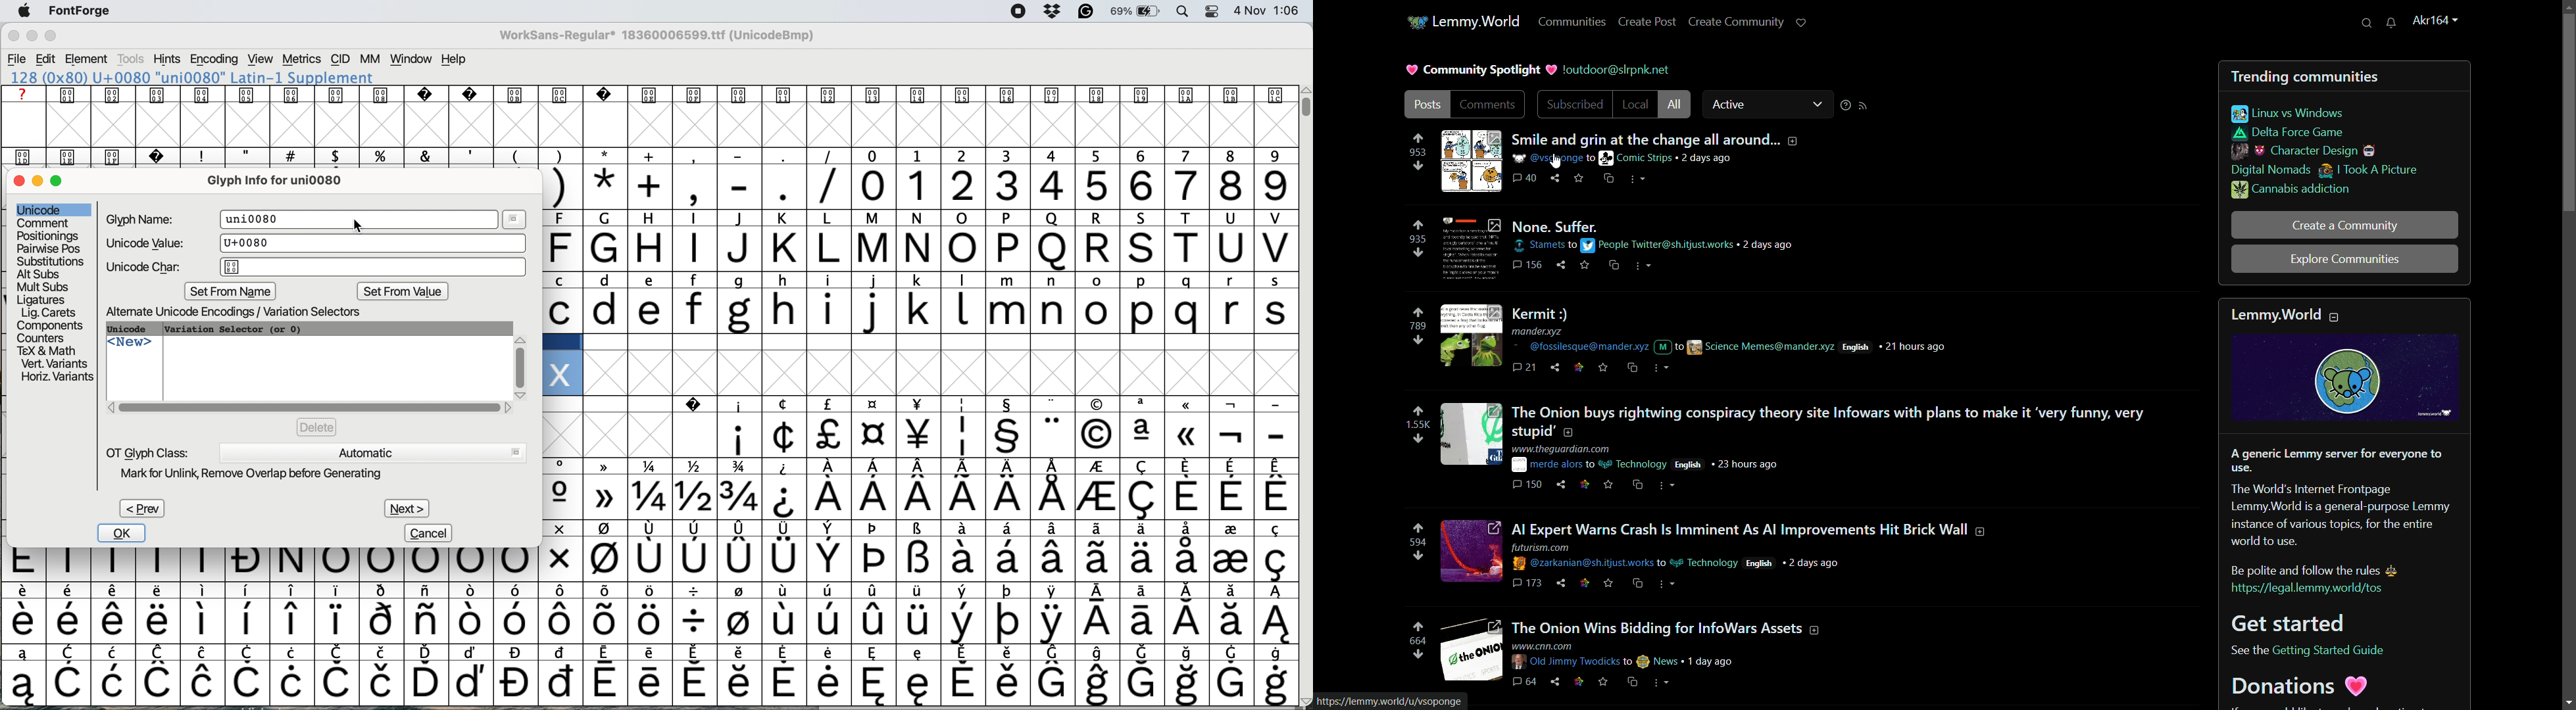  Describe the element at coordinates (1652, 458) in the screenshot. I see `post details` at that location.